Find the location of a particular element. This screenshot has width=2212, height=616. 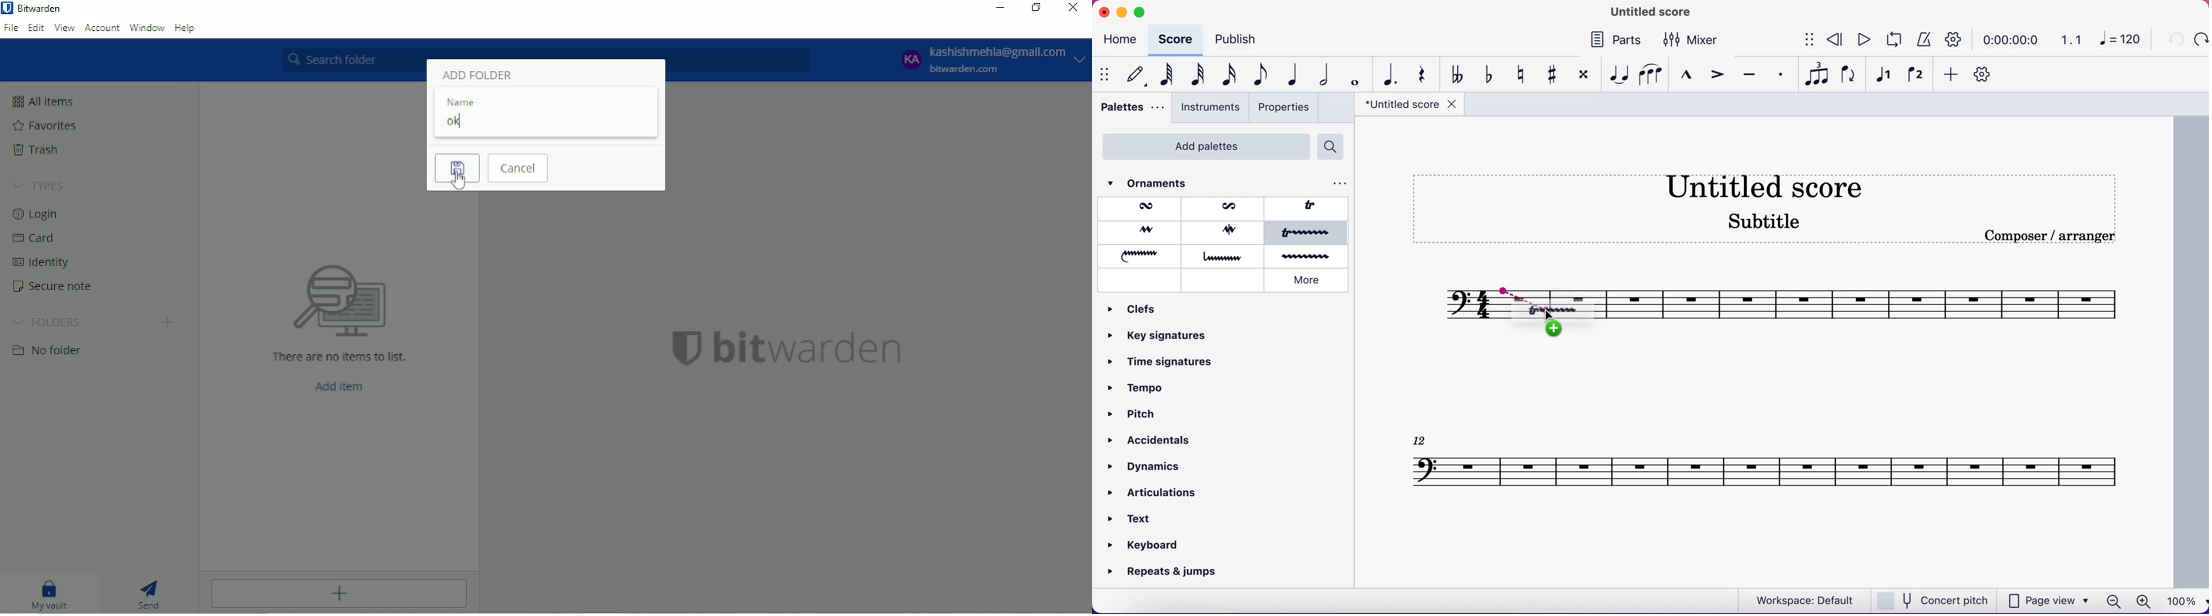

There are no items to list. is located at coordinates (339, 355).